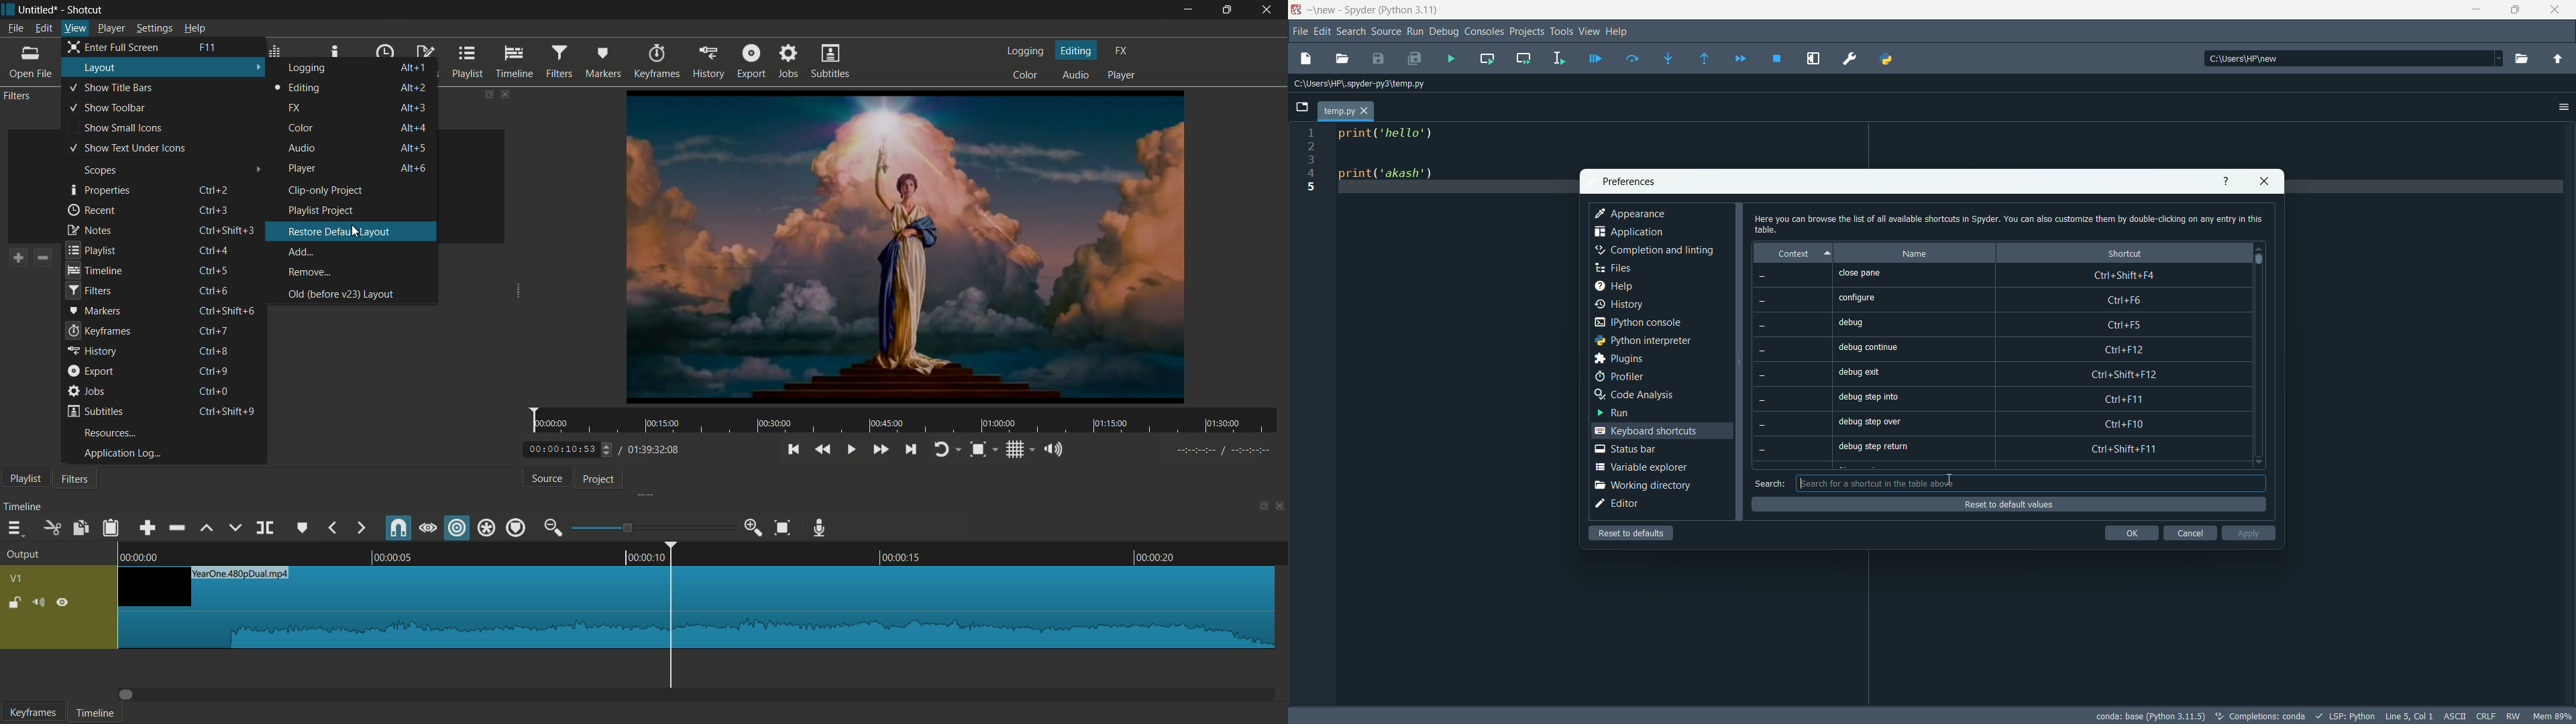 The height and width of the screenshot is (728, 2576). Describe the element at coordinates (1993, 324) in the screenshot. I see `-, debug, ctrl+f5` at that location.